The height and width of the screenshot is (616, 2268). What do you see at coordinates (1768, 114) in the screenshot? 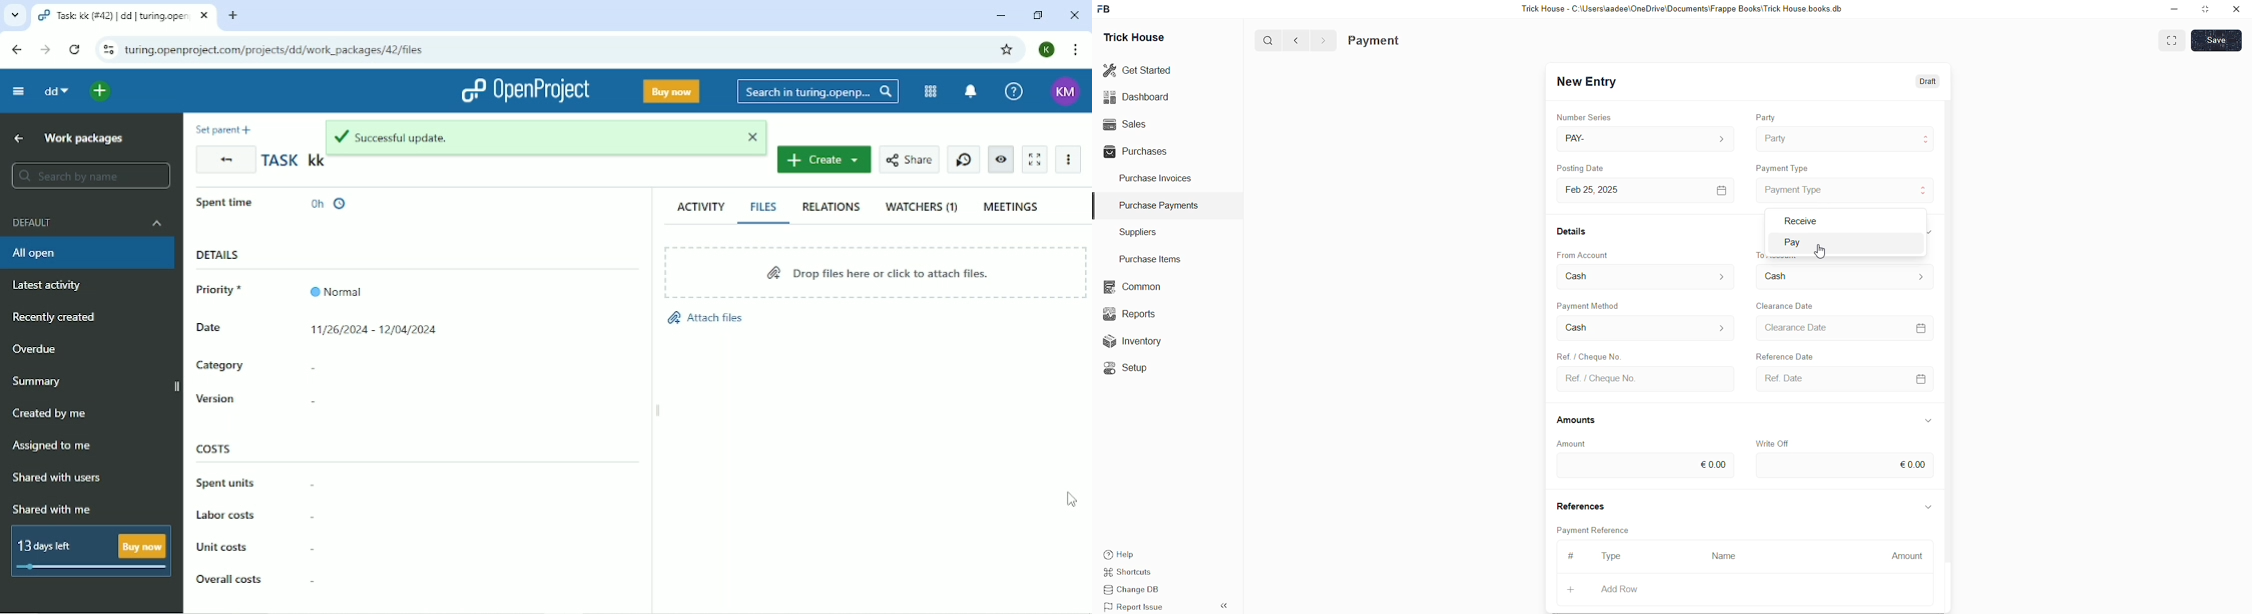
I see `Party` at bounding box center [1768, 114].